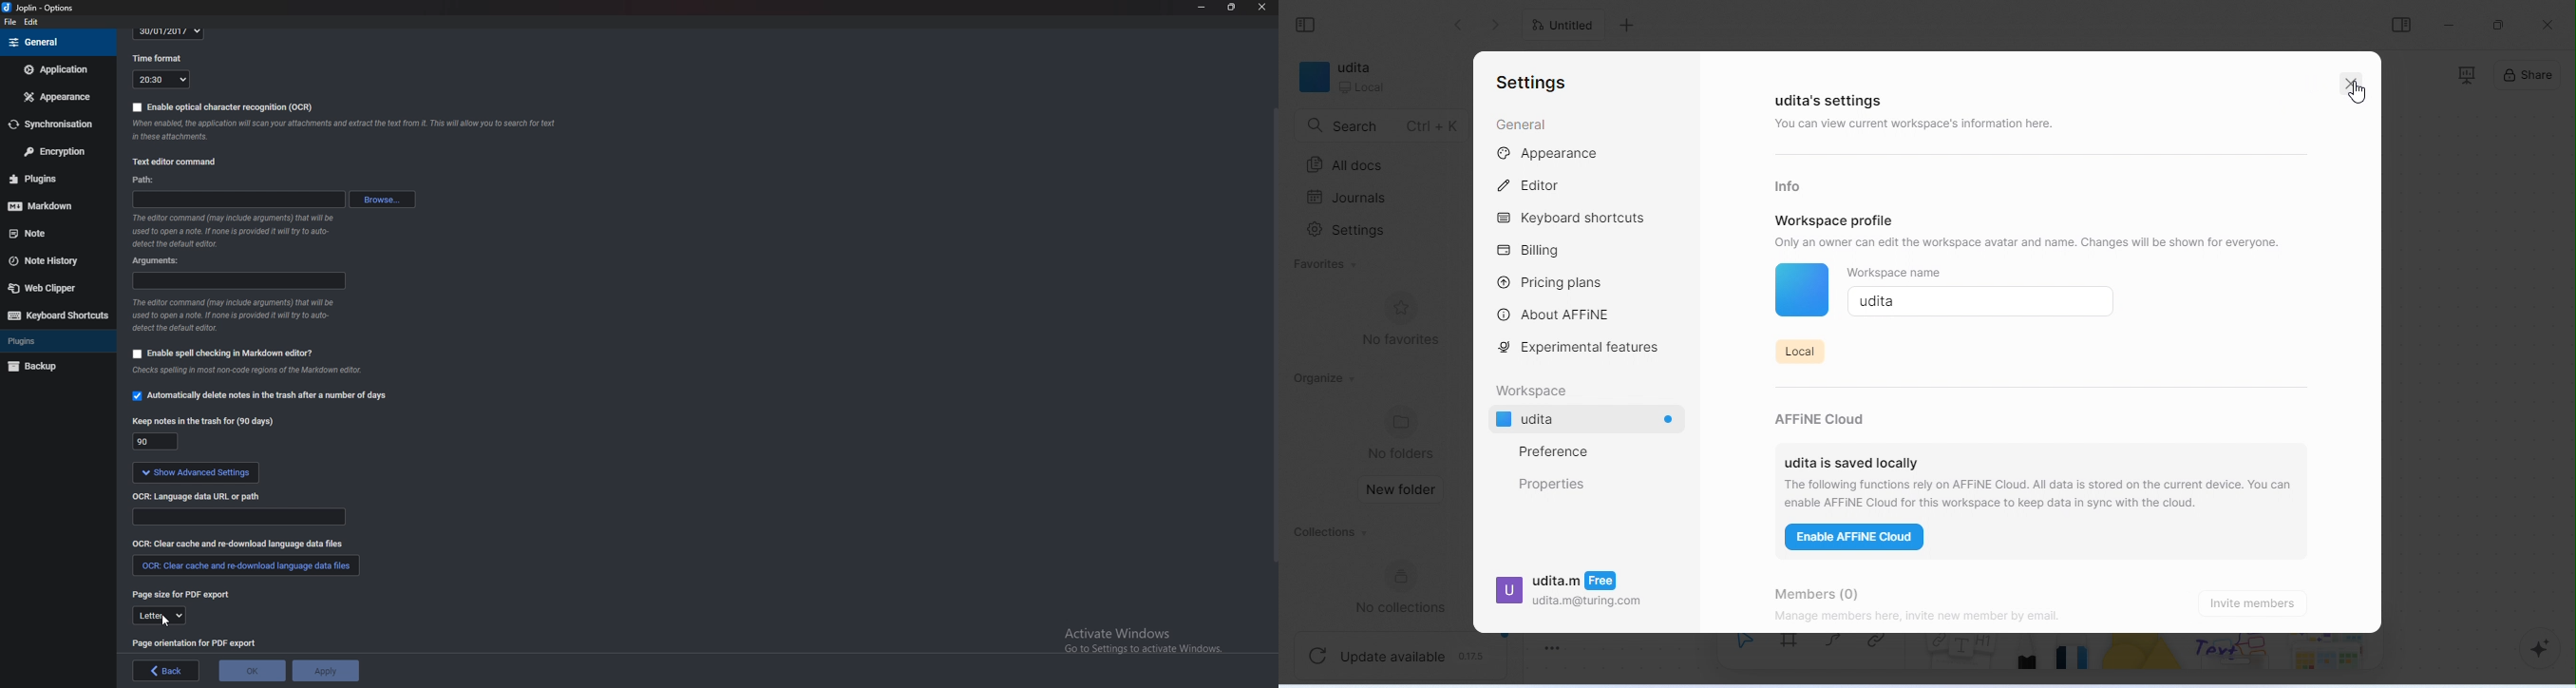  What do you see at coordinates (2235, 654) in the screenshot?
I see `others` at bounding box center [2235, 654].